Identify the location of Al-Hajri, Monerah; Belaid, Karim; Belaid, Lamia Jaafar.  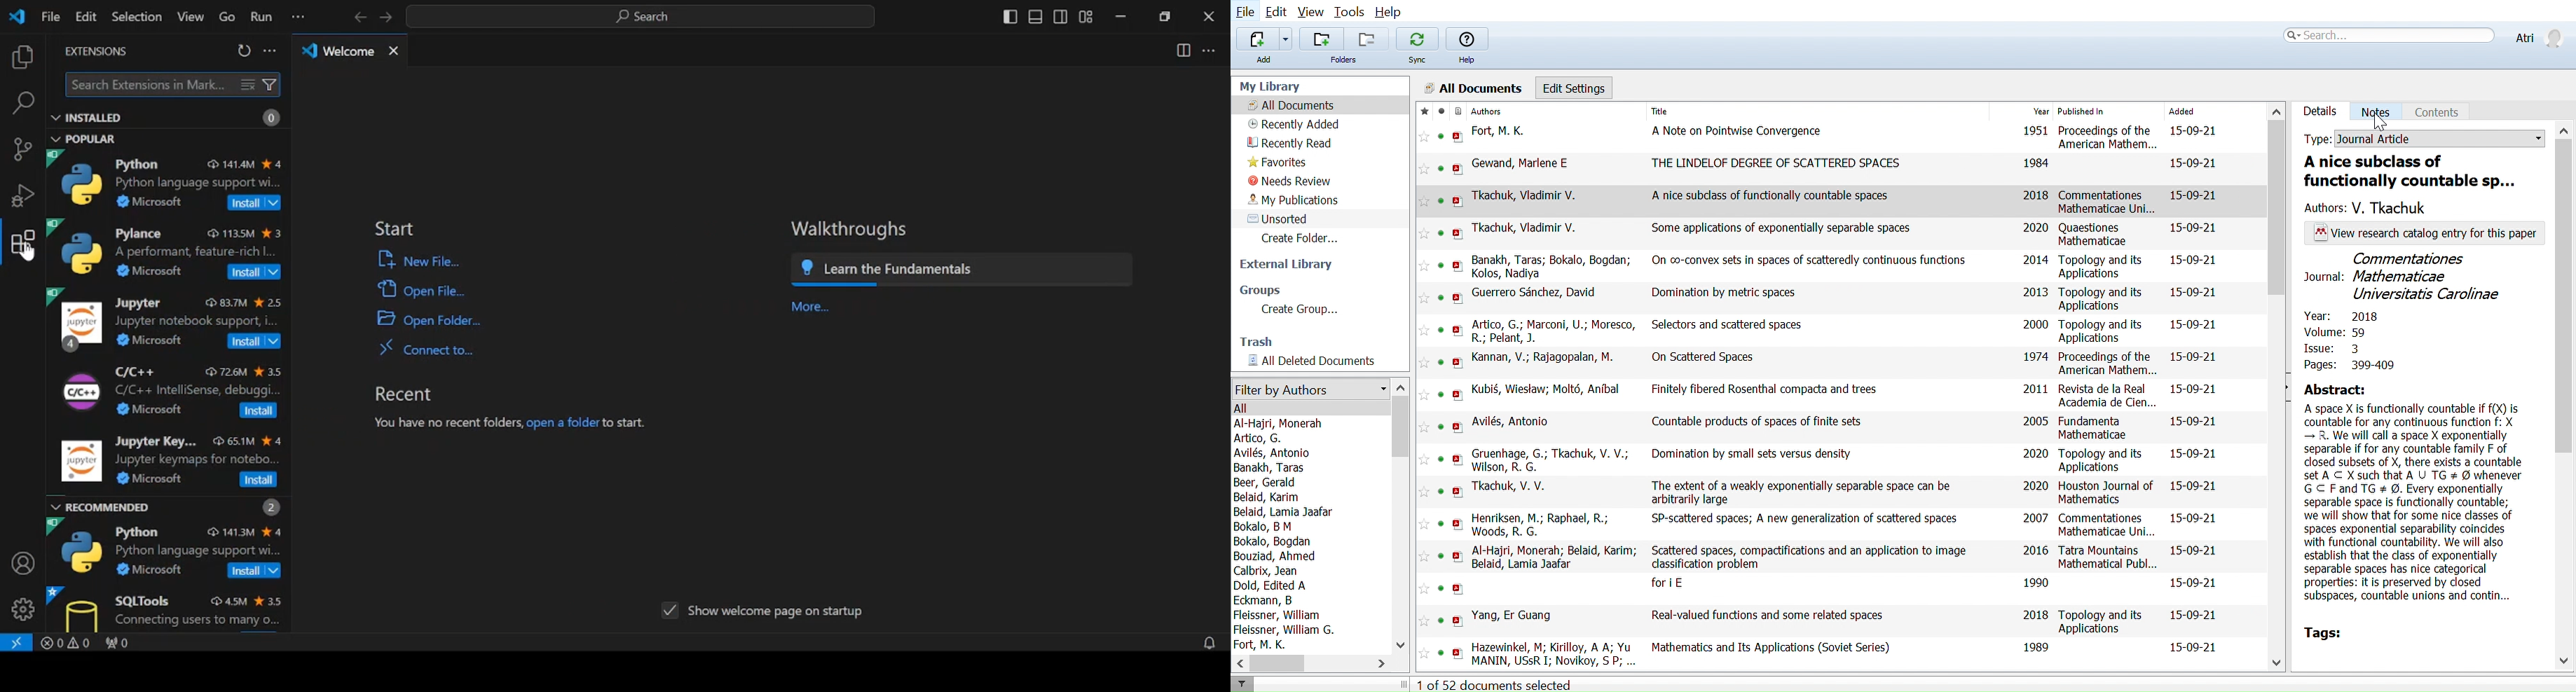
(1557, 558).